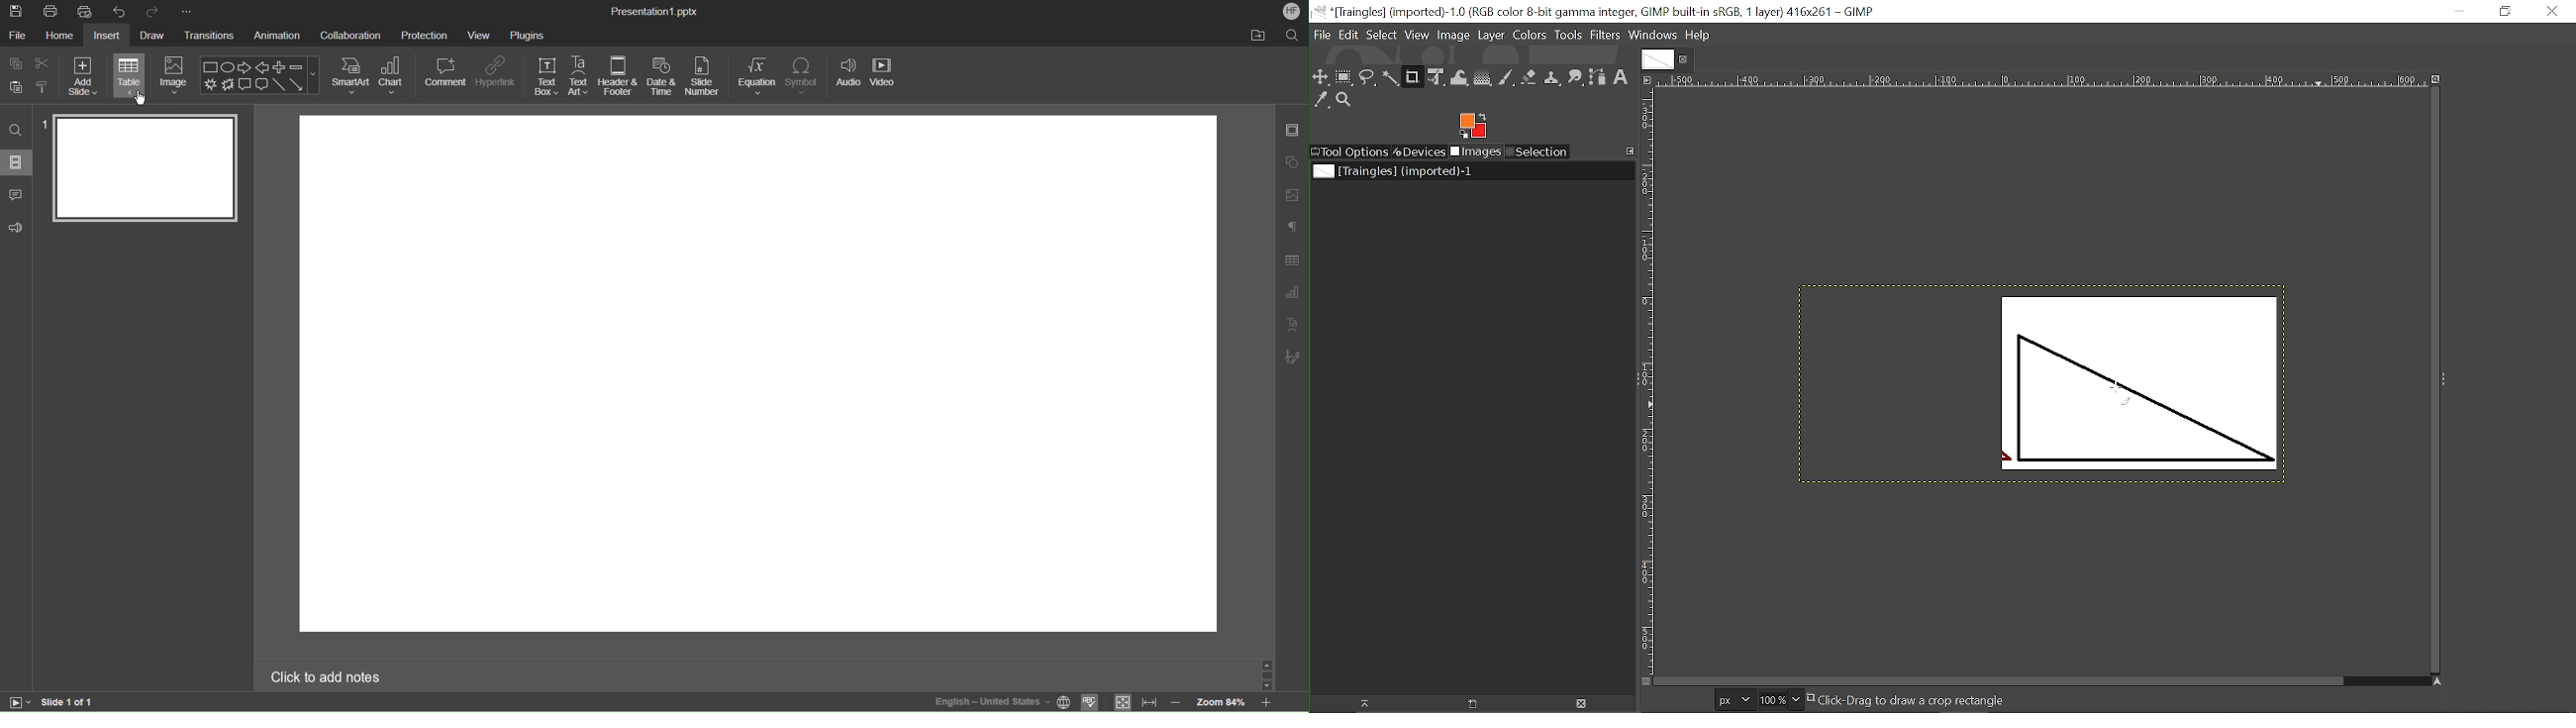  What do you see at coordinates (528, 33) in the screenshot?
I see `Plugins` at bounding box center [528, 33].